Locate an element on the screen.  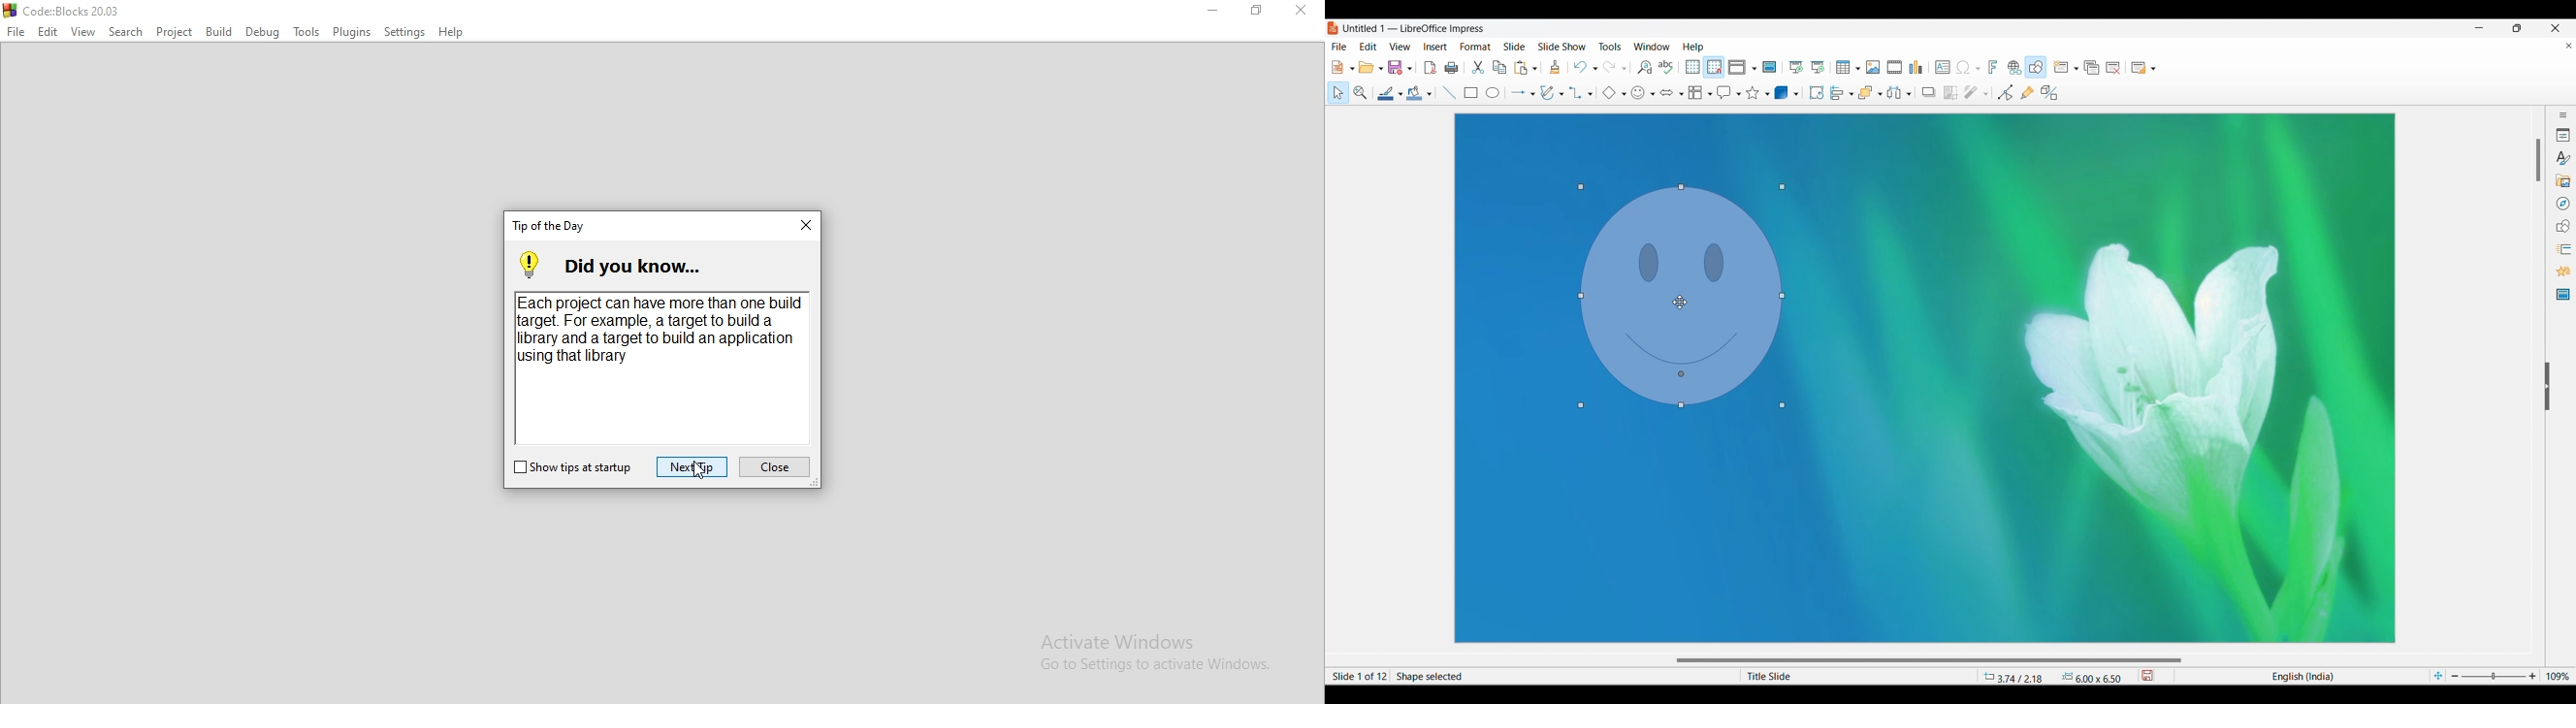
Selected callout shape is located at coordinates (1725, 93).